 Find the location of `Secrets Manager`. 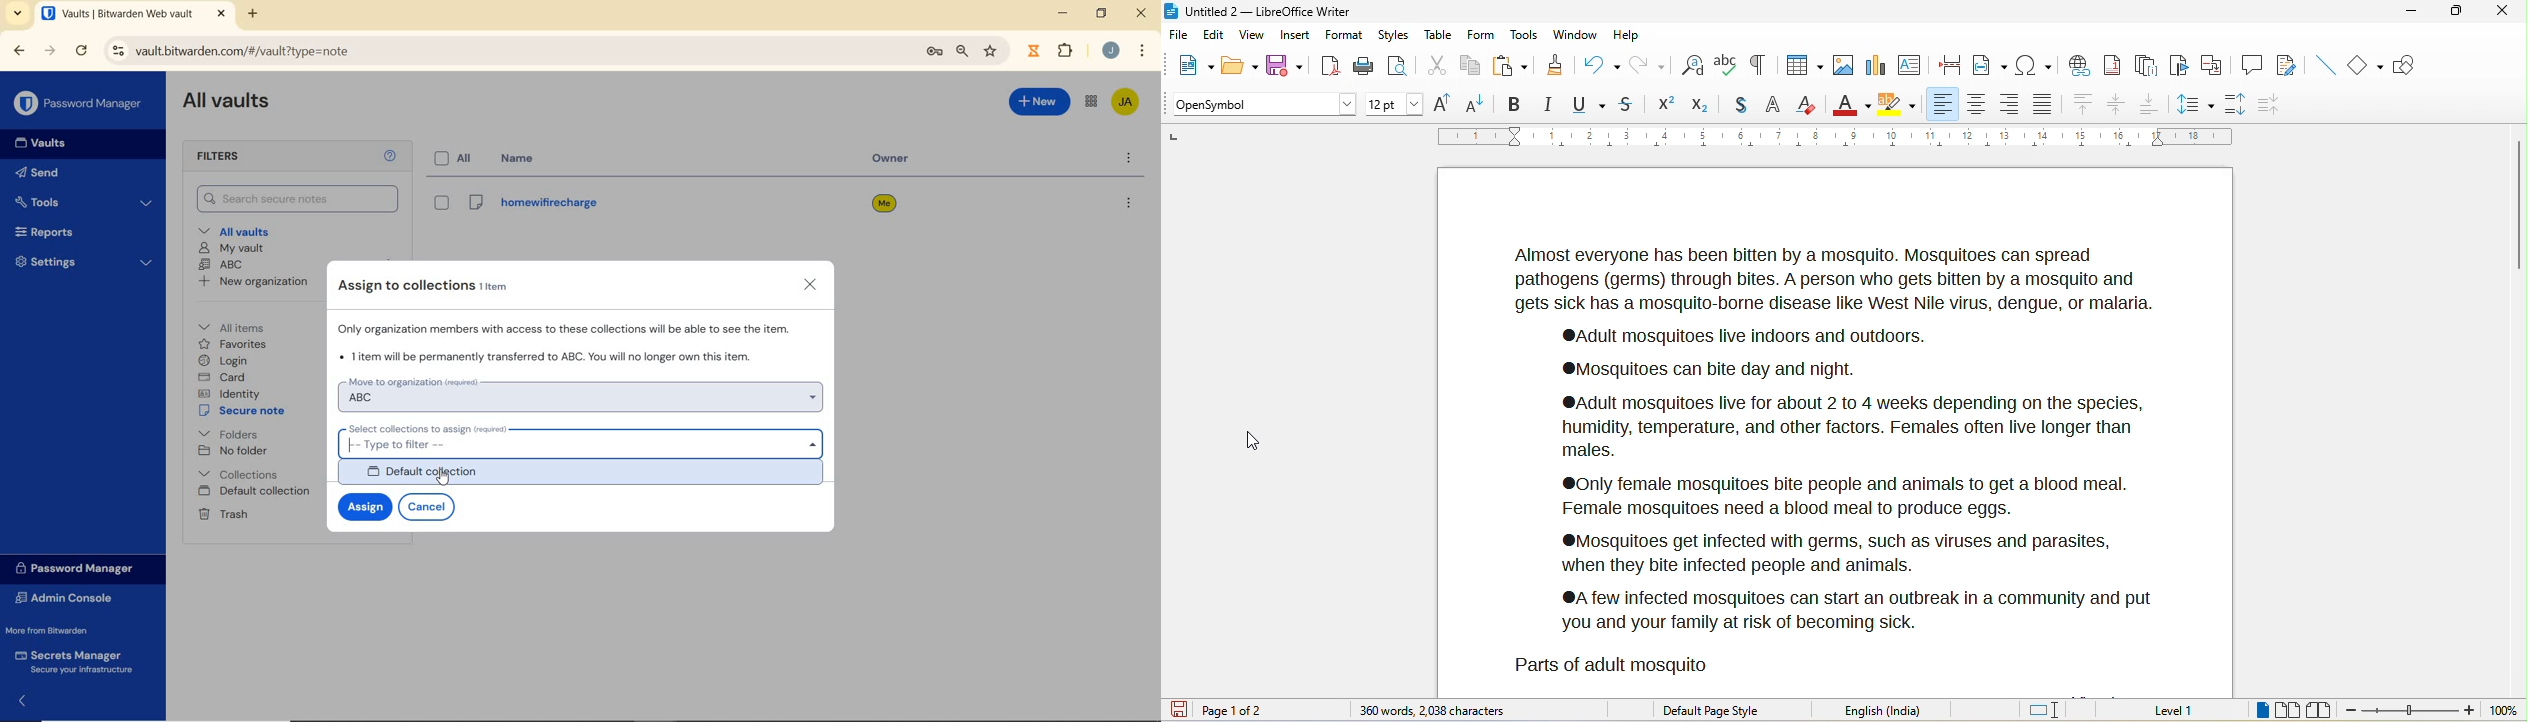

Secrets Manager is located at coordinates (77, 661).